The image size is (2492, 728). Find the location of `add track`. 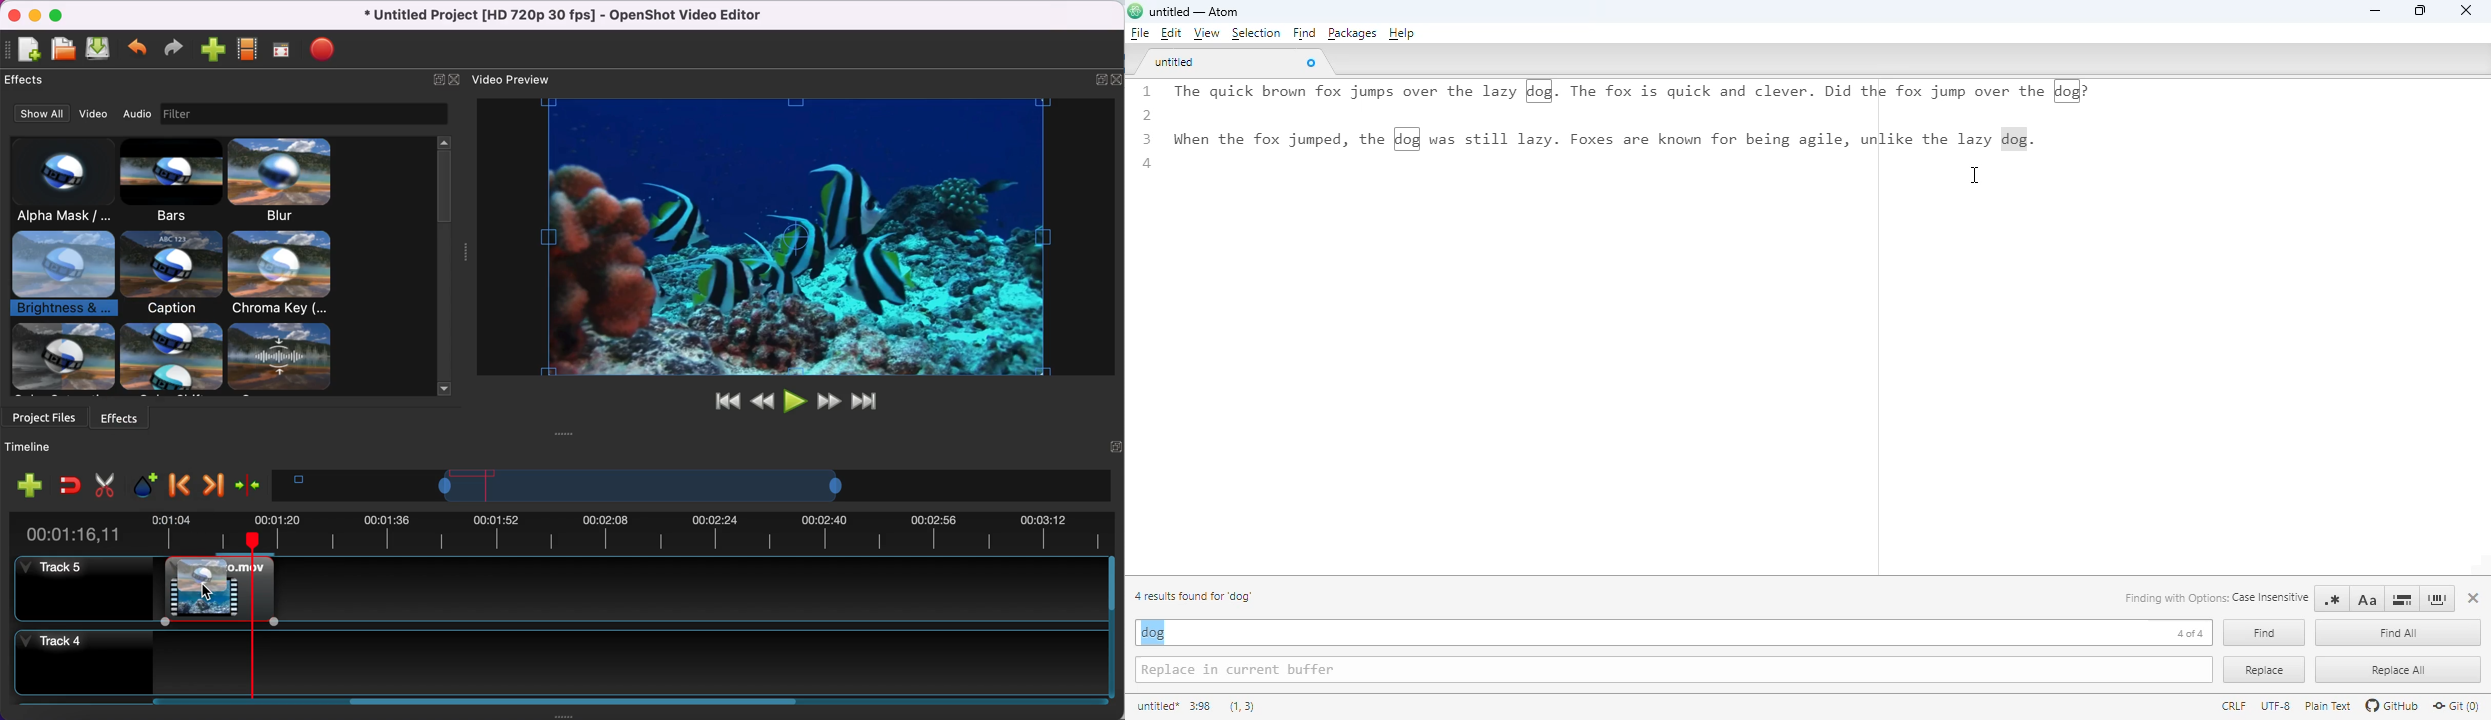

add track is located at coordinates (27, 488).